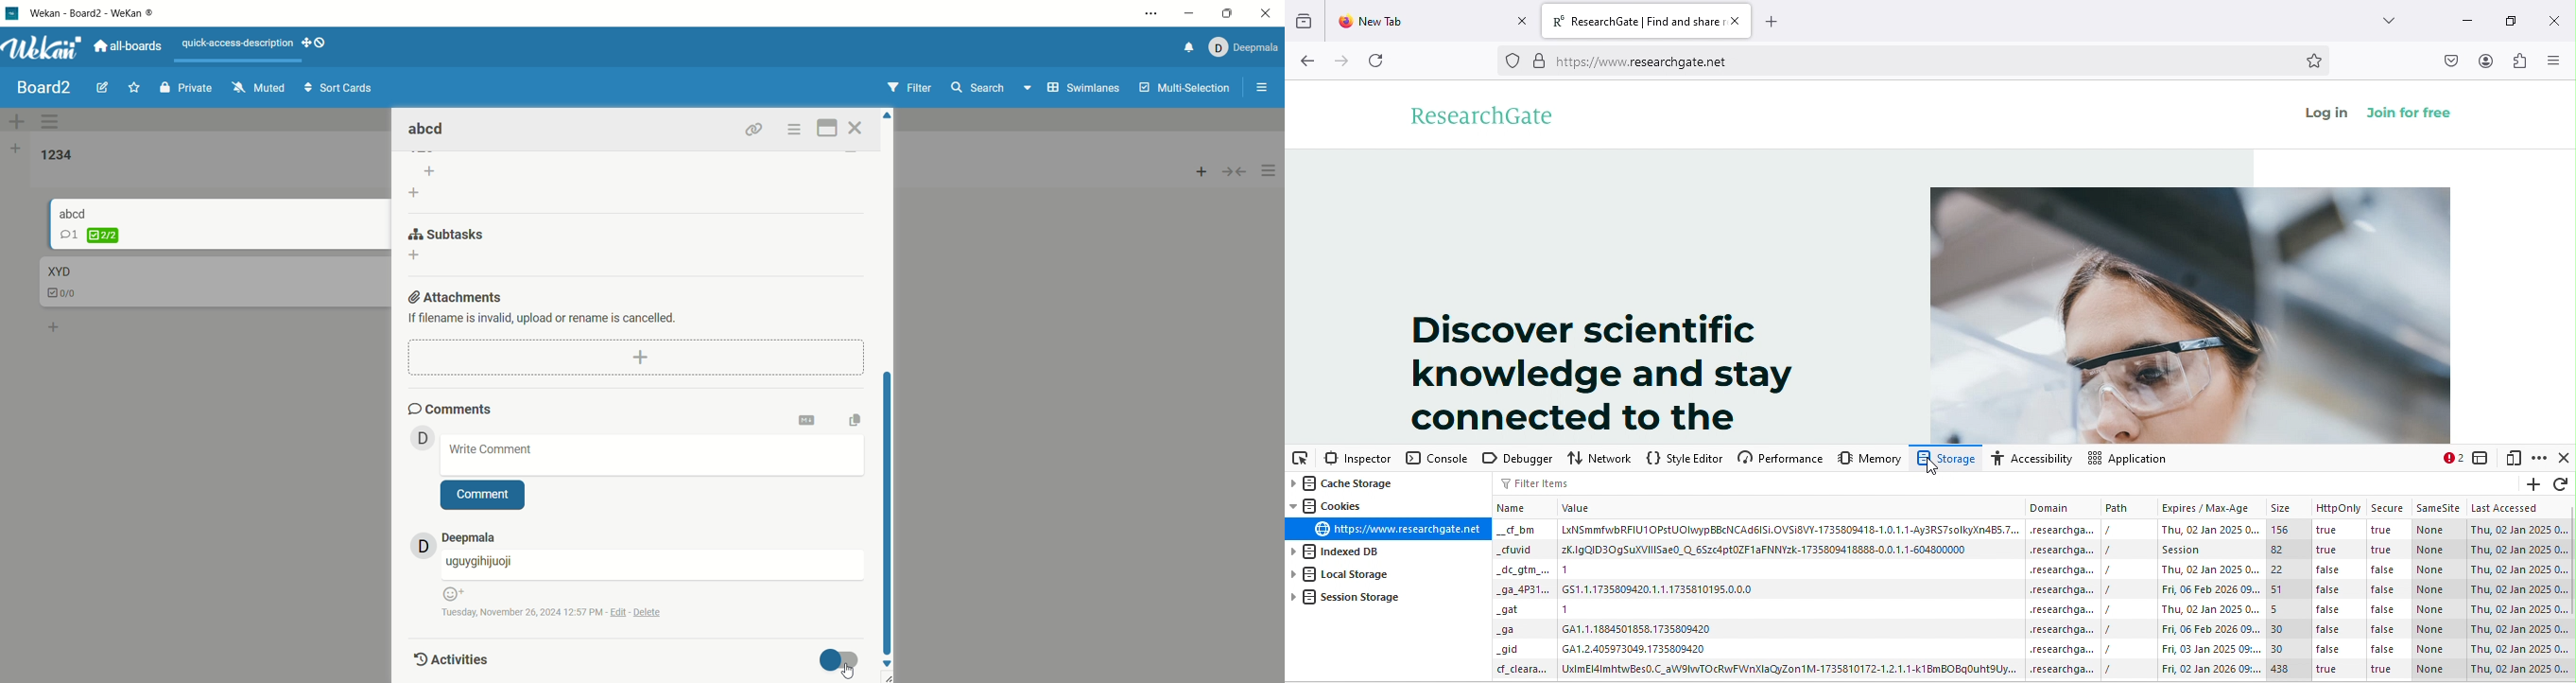  What do you see at coordinates (846, 668) in the screenshot?
I see `cursor` at bounding box center [846, 668].